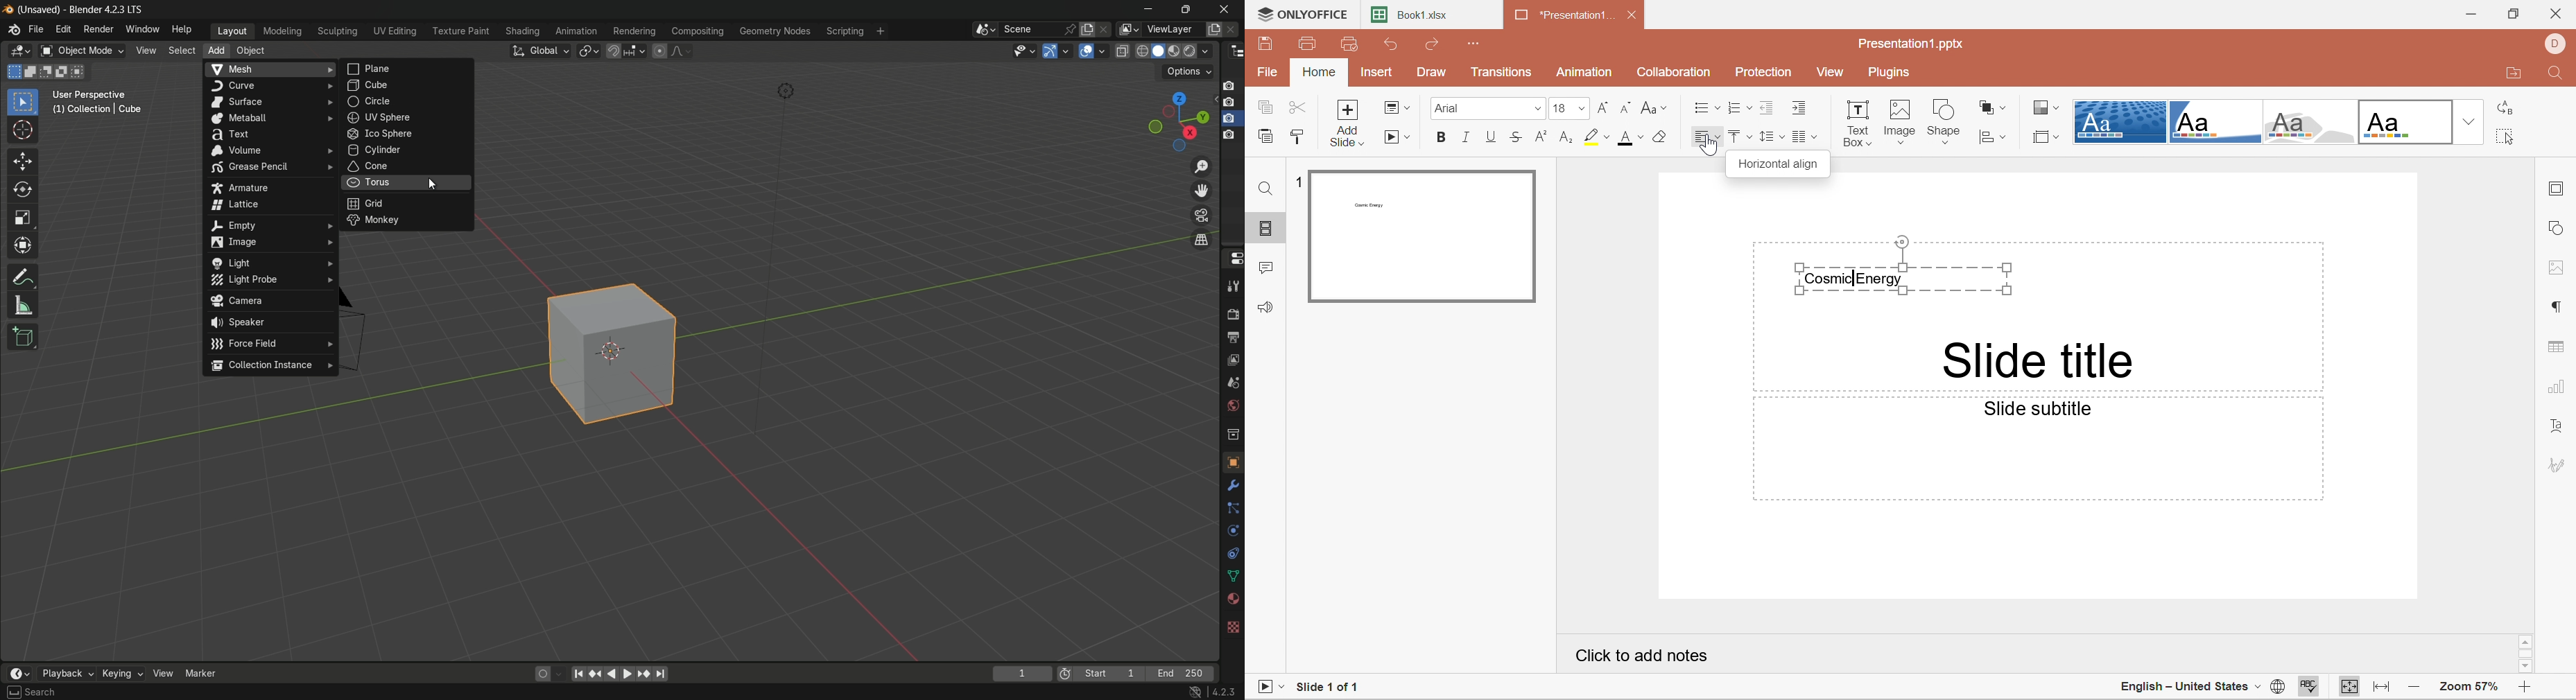 The height and width of the screenshot is (700, 2576). I want to click on Table settings, so click(2559, 347).